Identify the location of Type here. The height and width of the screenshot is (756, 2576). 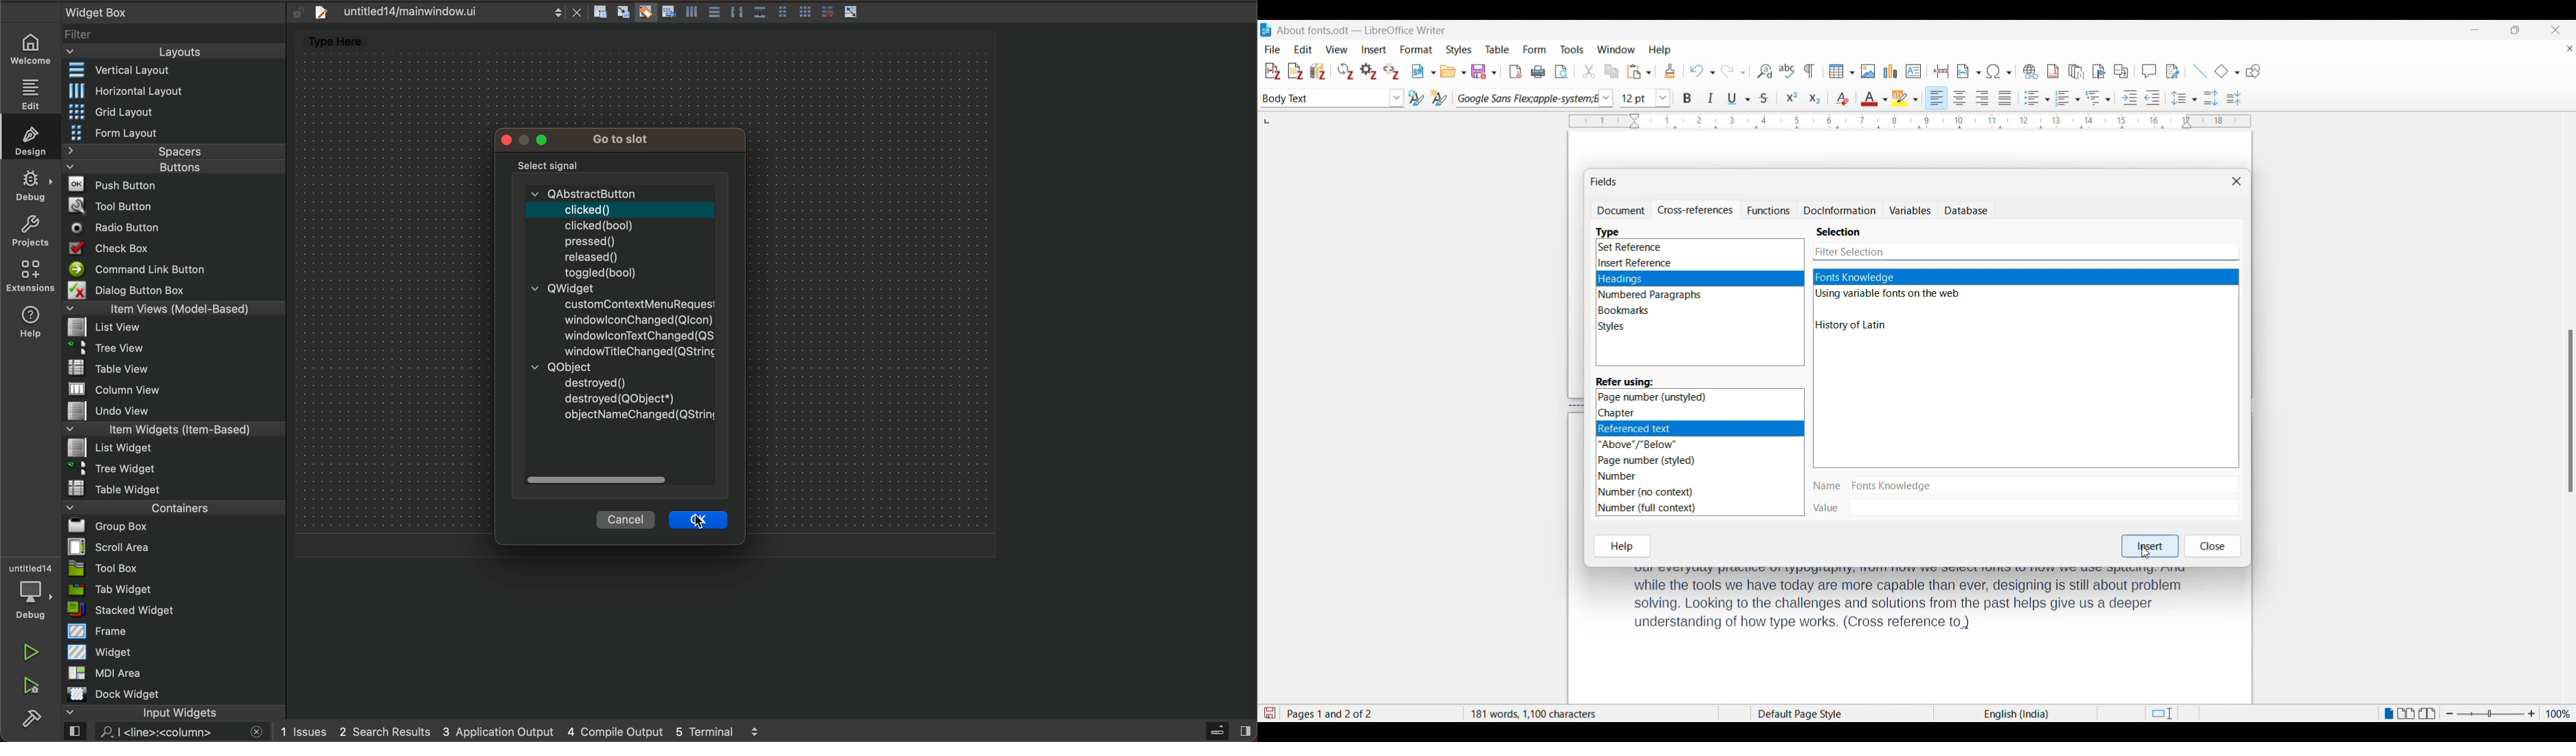
(355, 44).